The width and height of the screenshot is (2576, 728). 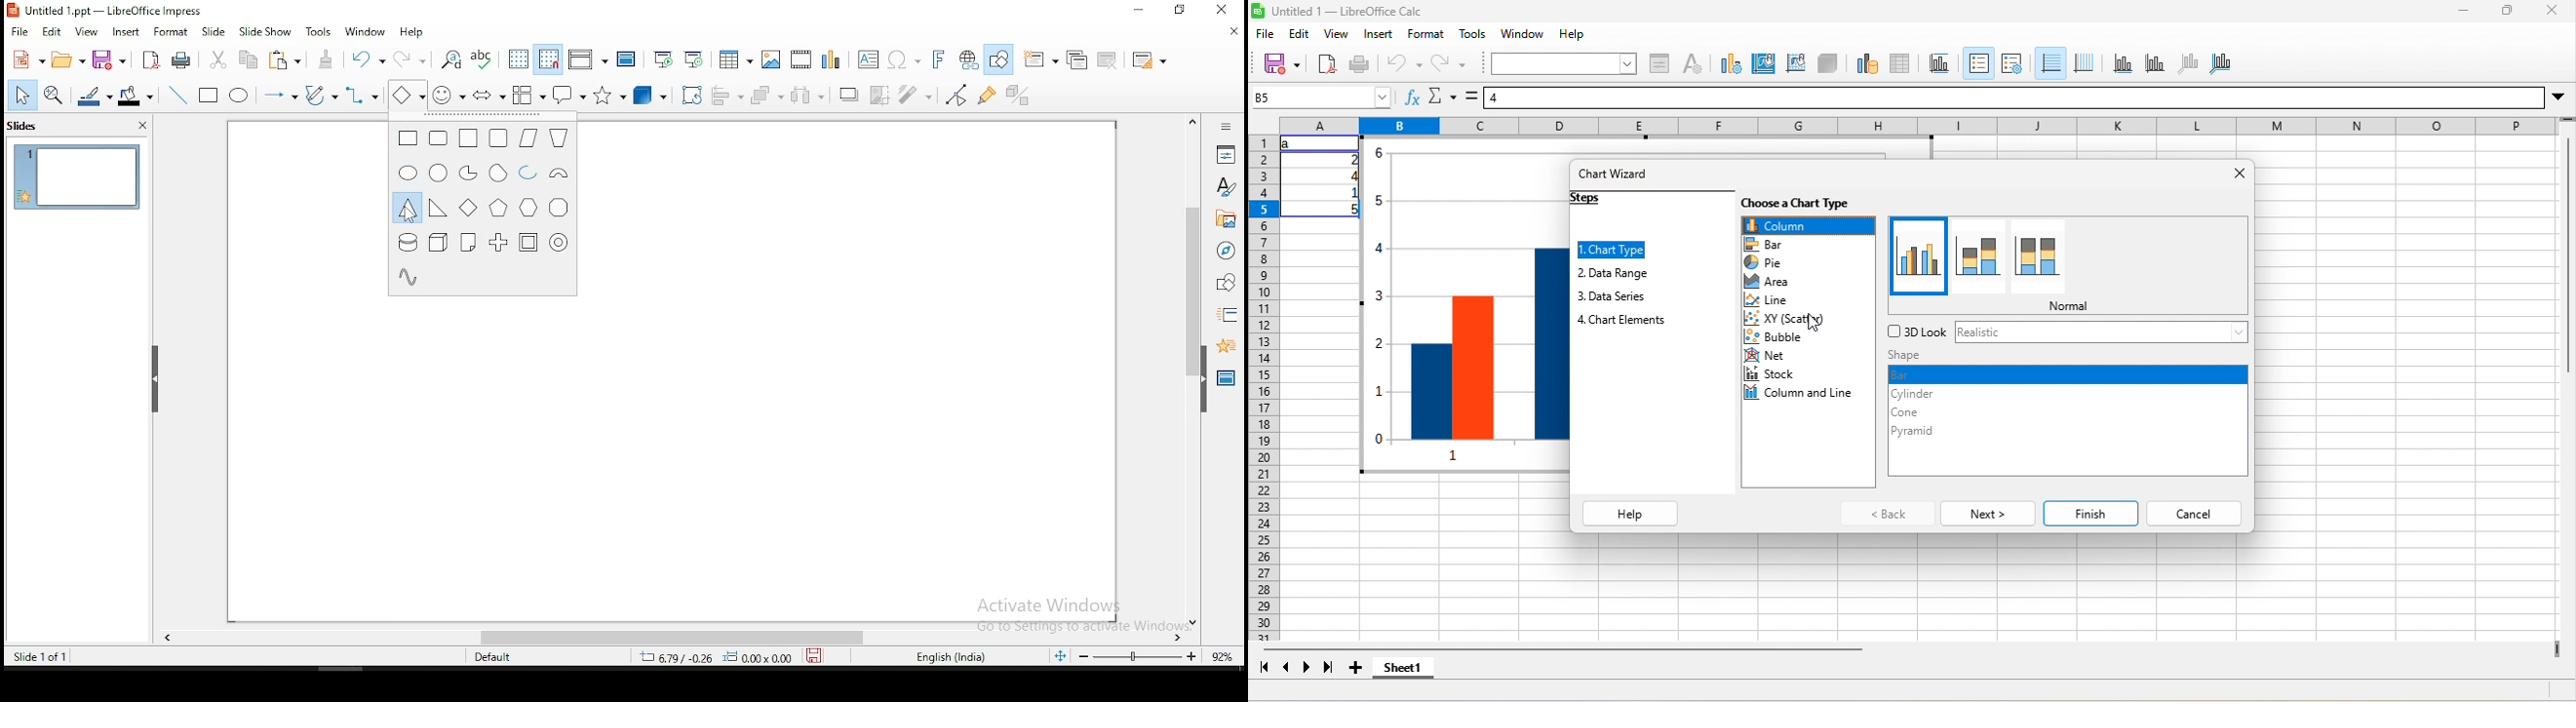 What do you see at coordinates (1327, 64) in the screenshot?
I see `export directly as pdf` at bounding box center [1327, 64].